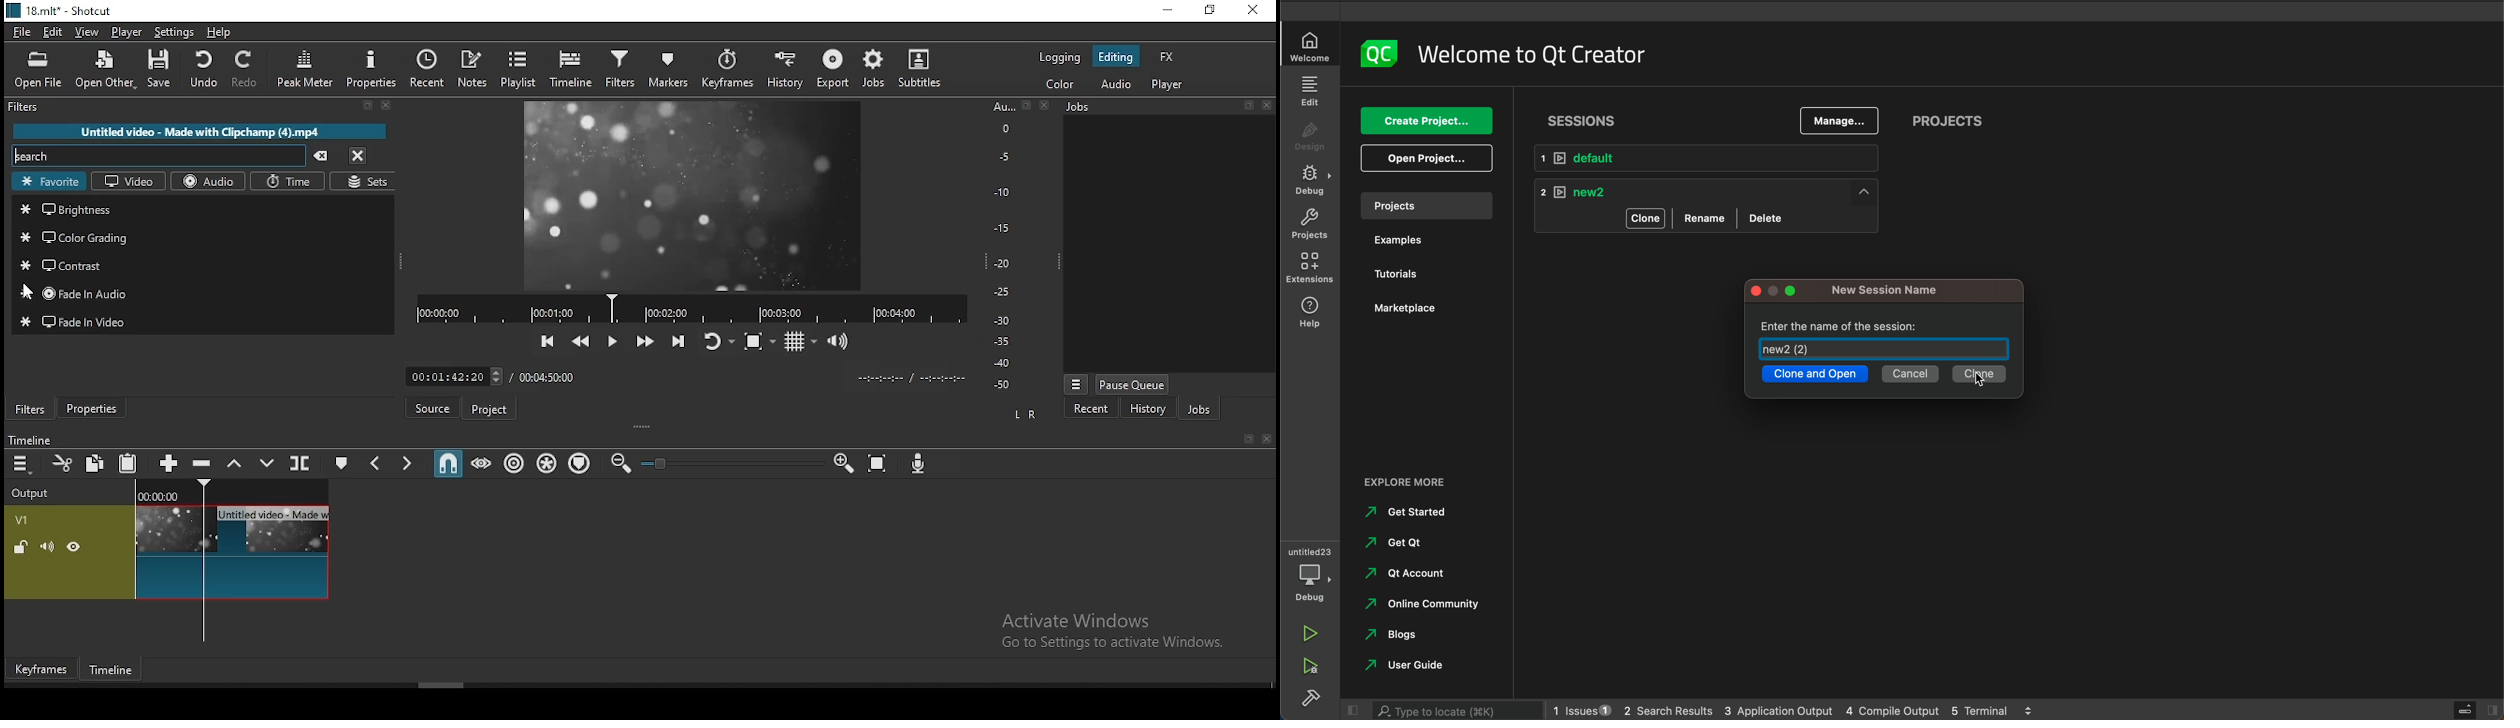  Describe the element at coordinates (788, 67) in the screenshot. I see `history` at that location.